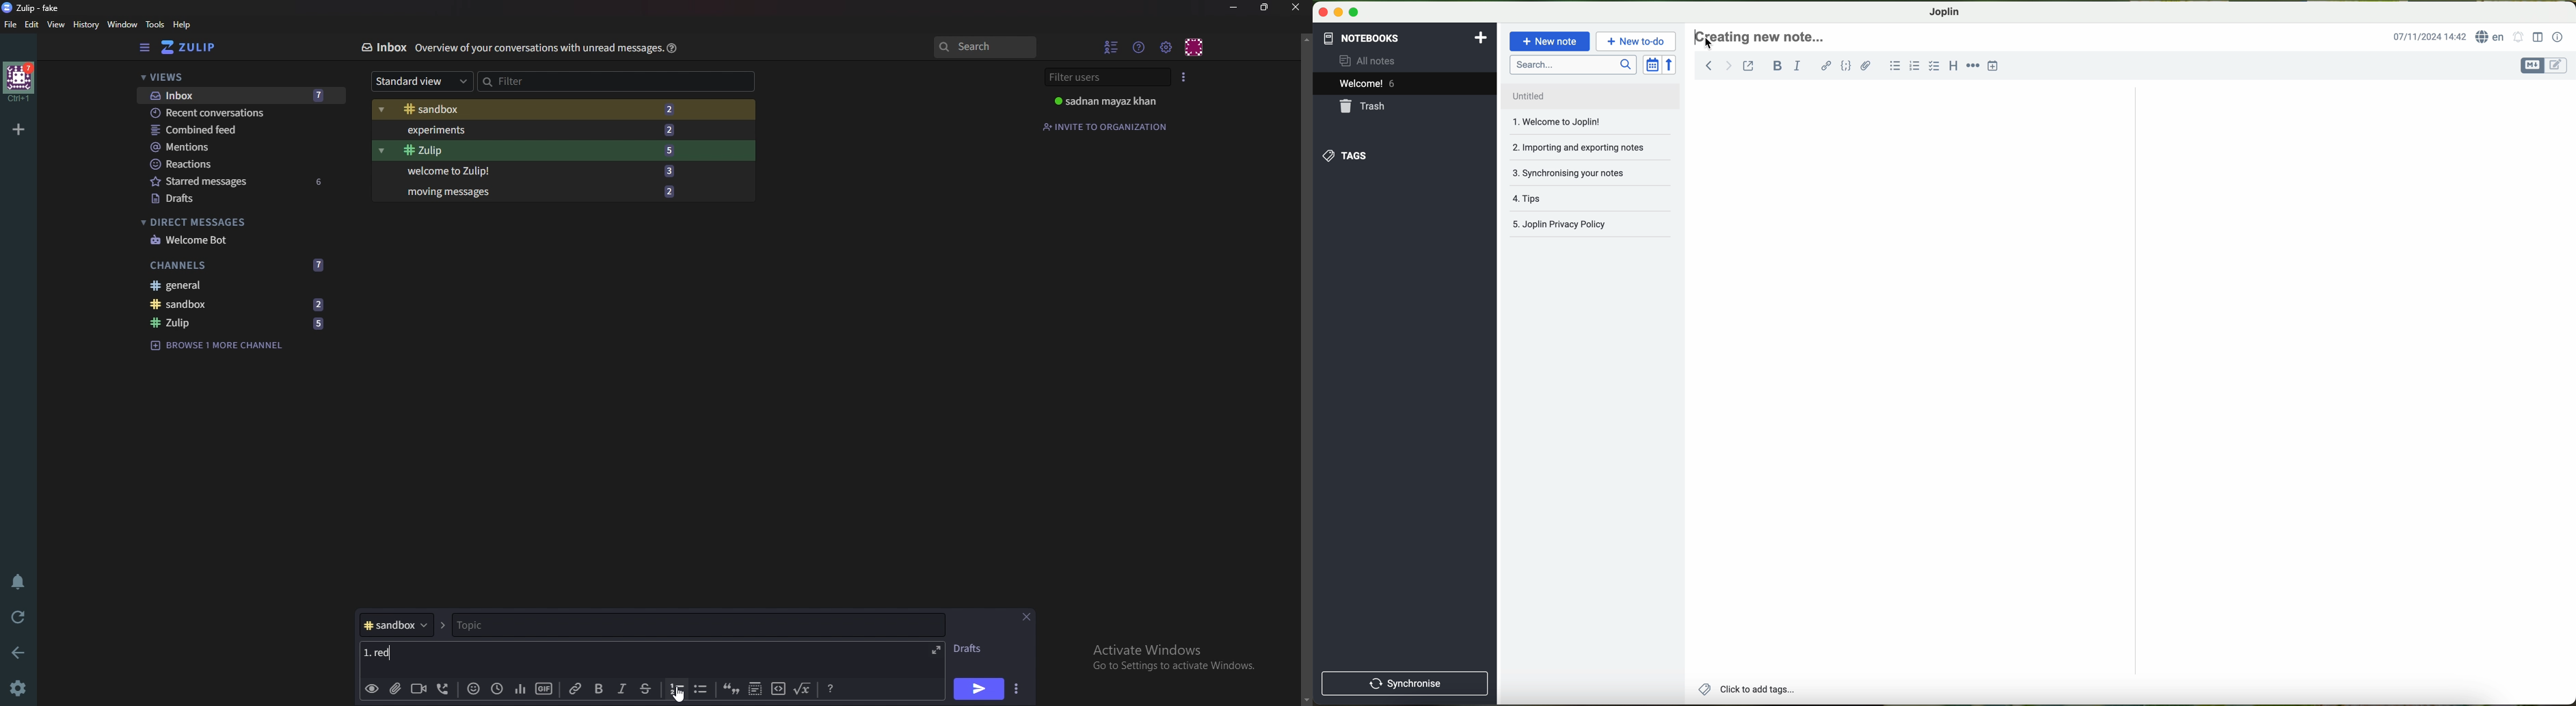 The image size is (2576, 728). Describe the element at coordinates (2518, 39) in the screenshot. I see `set alarm` at that location.